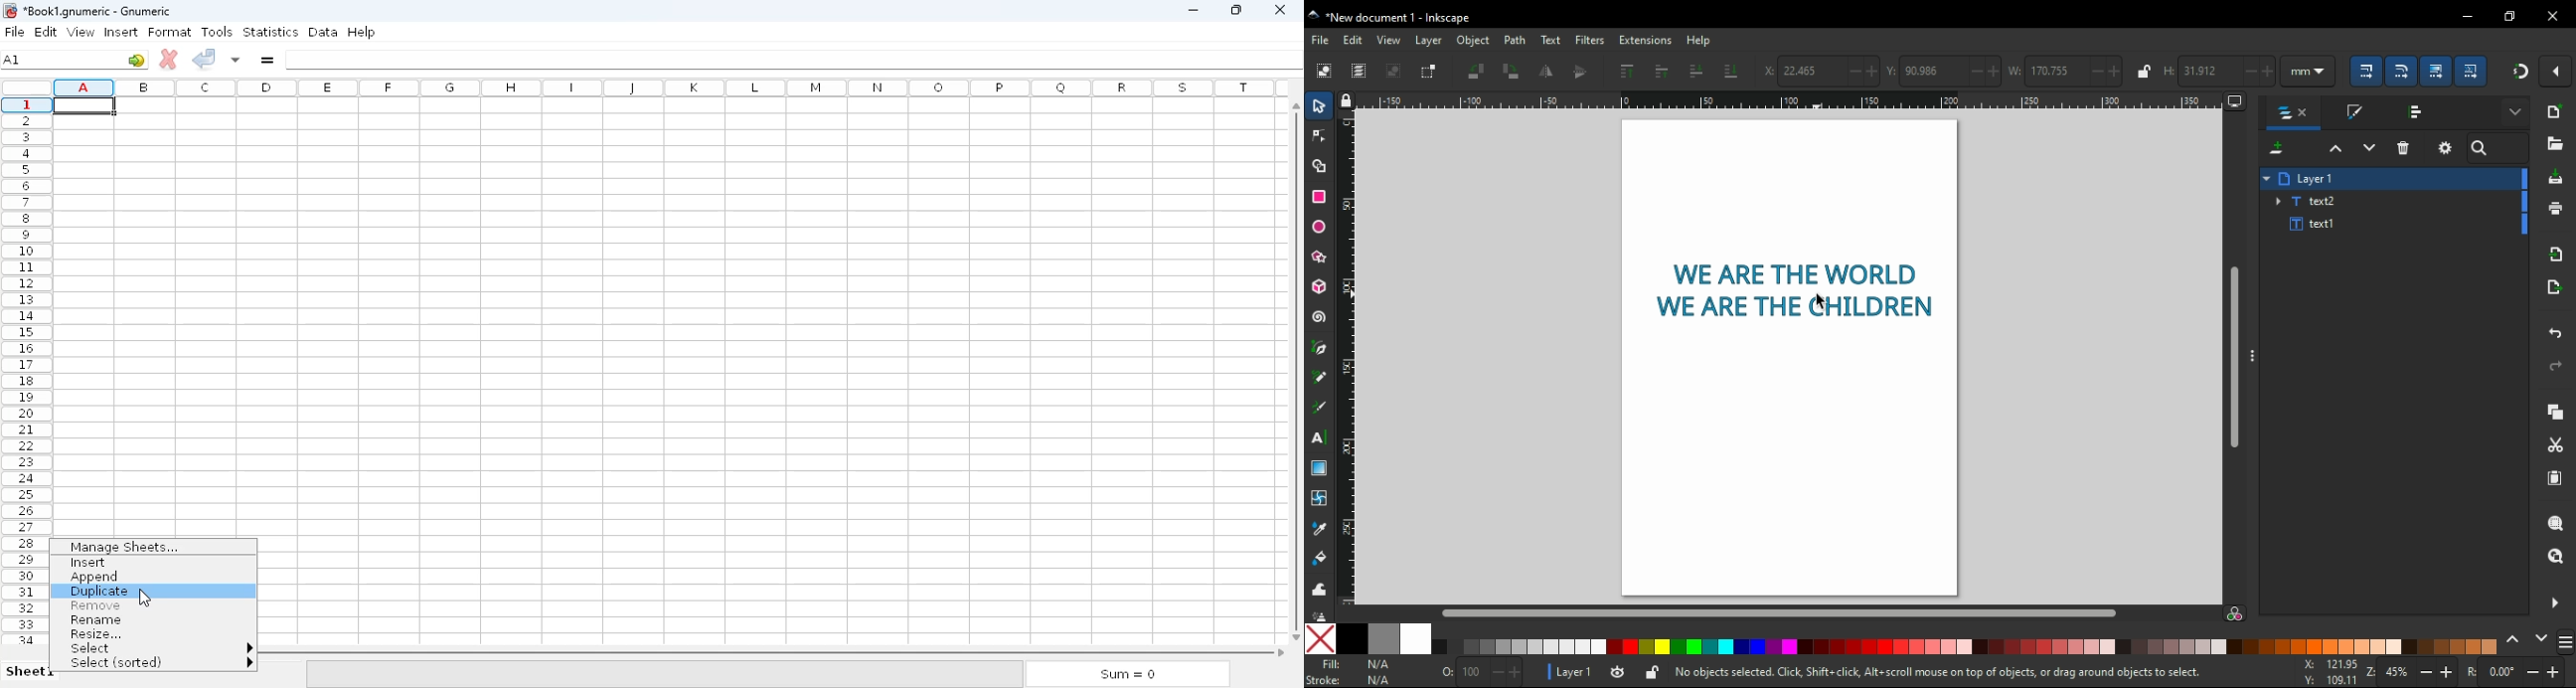  I want to click on scale stroke with object, so click(2366, 71).